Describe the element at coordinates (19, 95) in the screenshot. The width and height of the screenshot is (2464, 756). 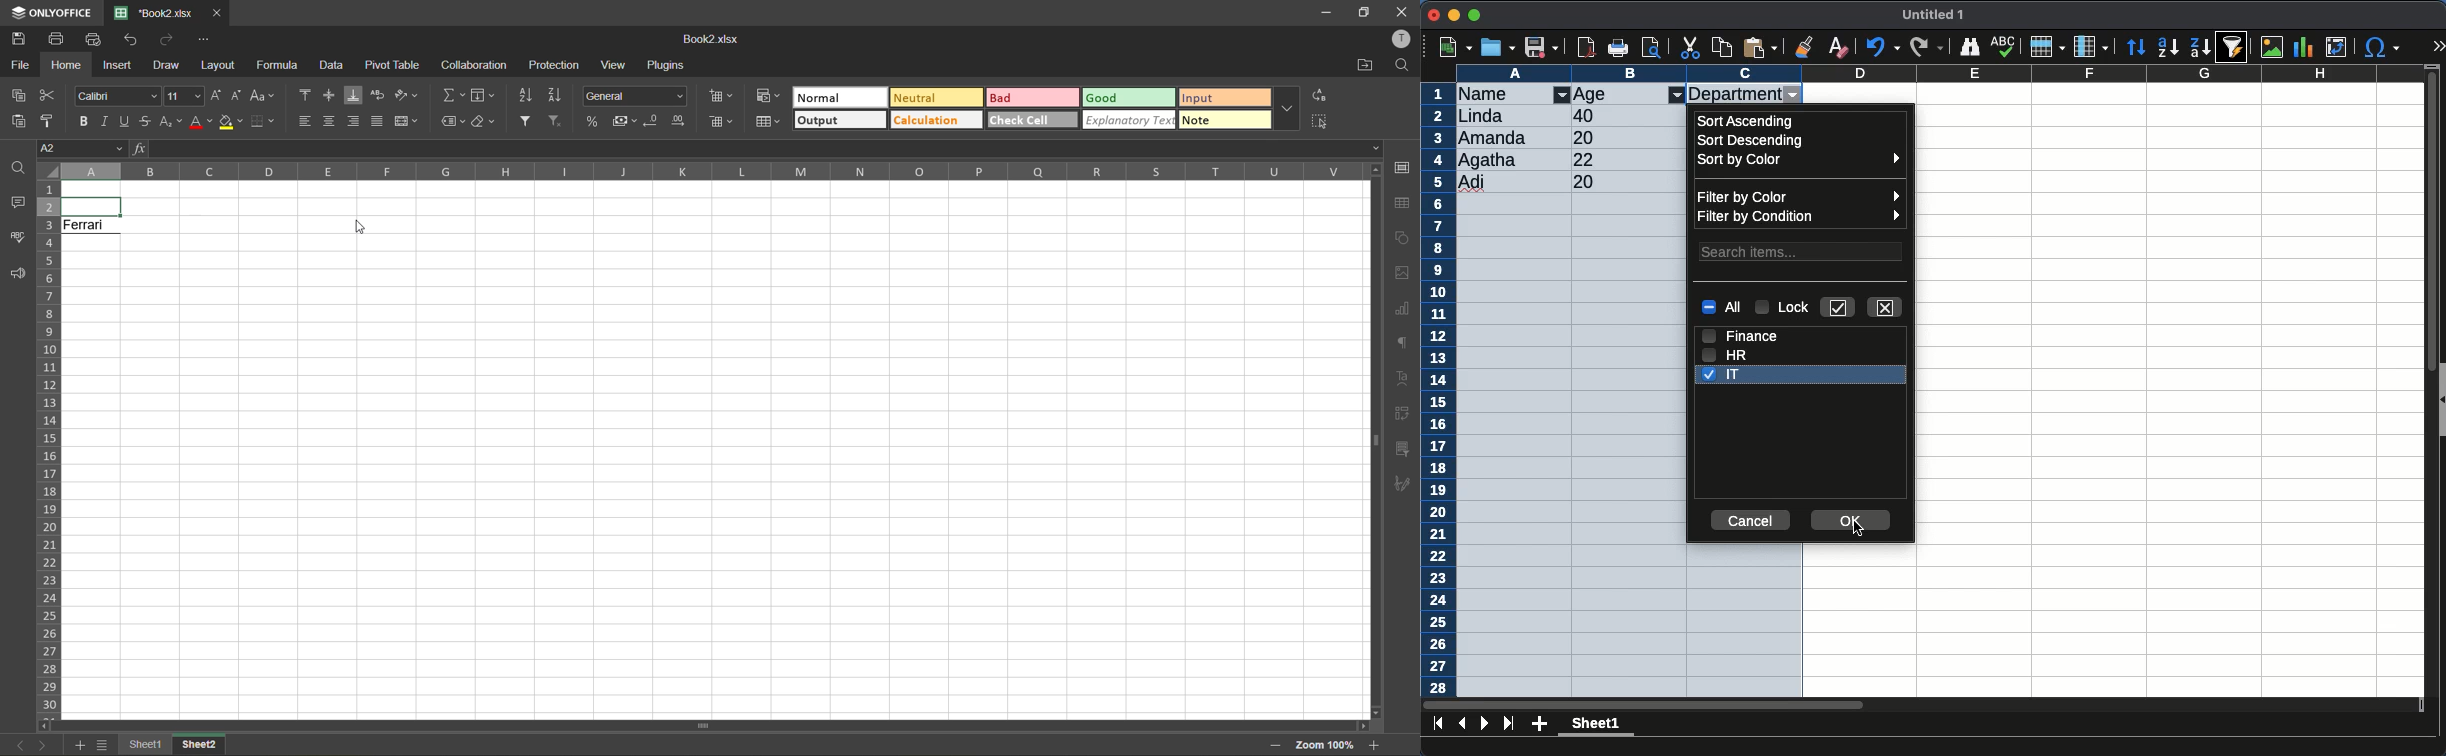
I see `copy` at that location.